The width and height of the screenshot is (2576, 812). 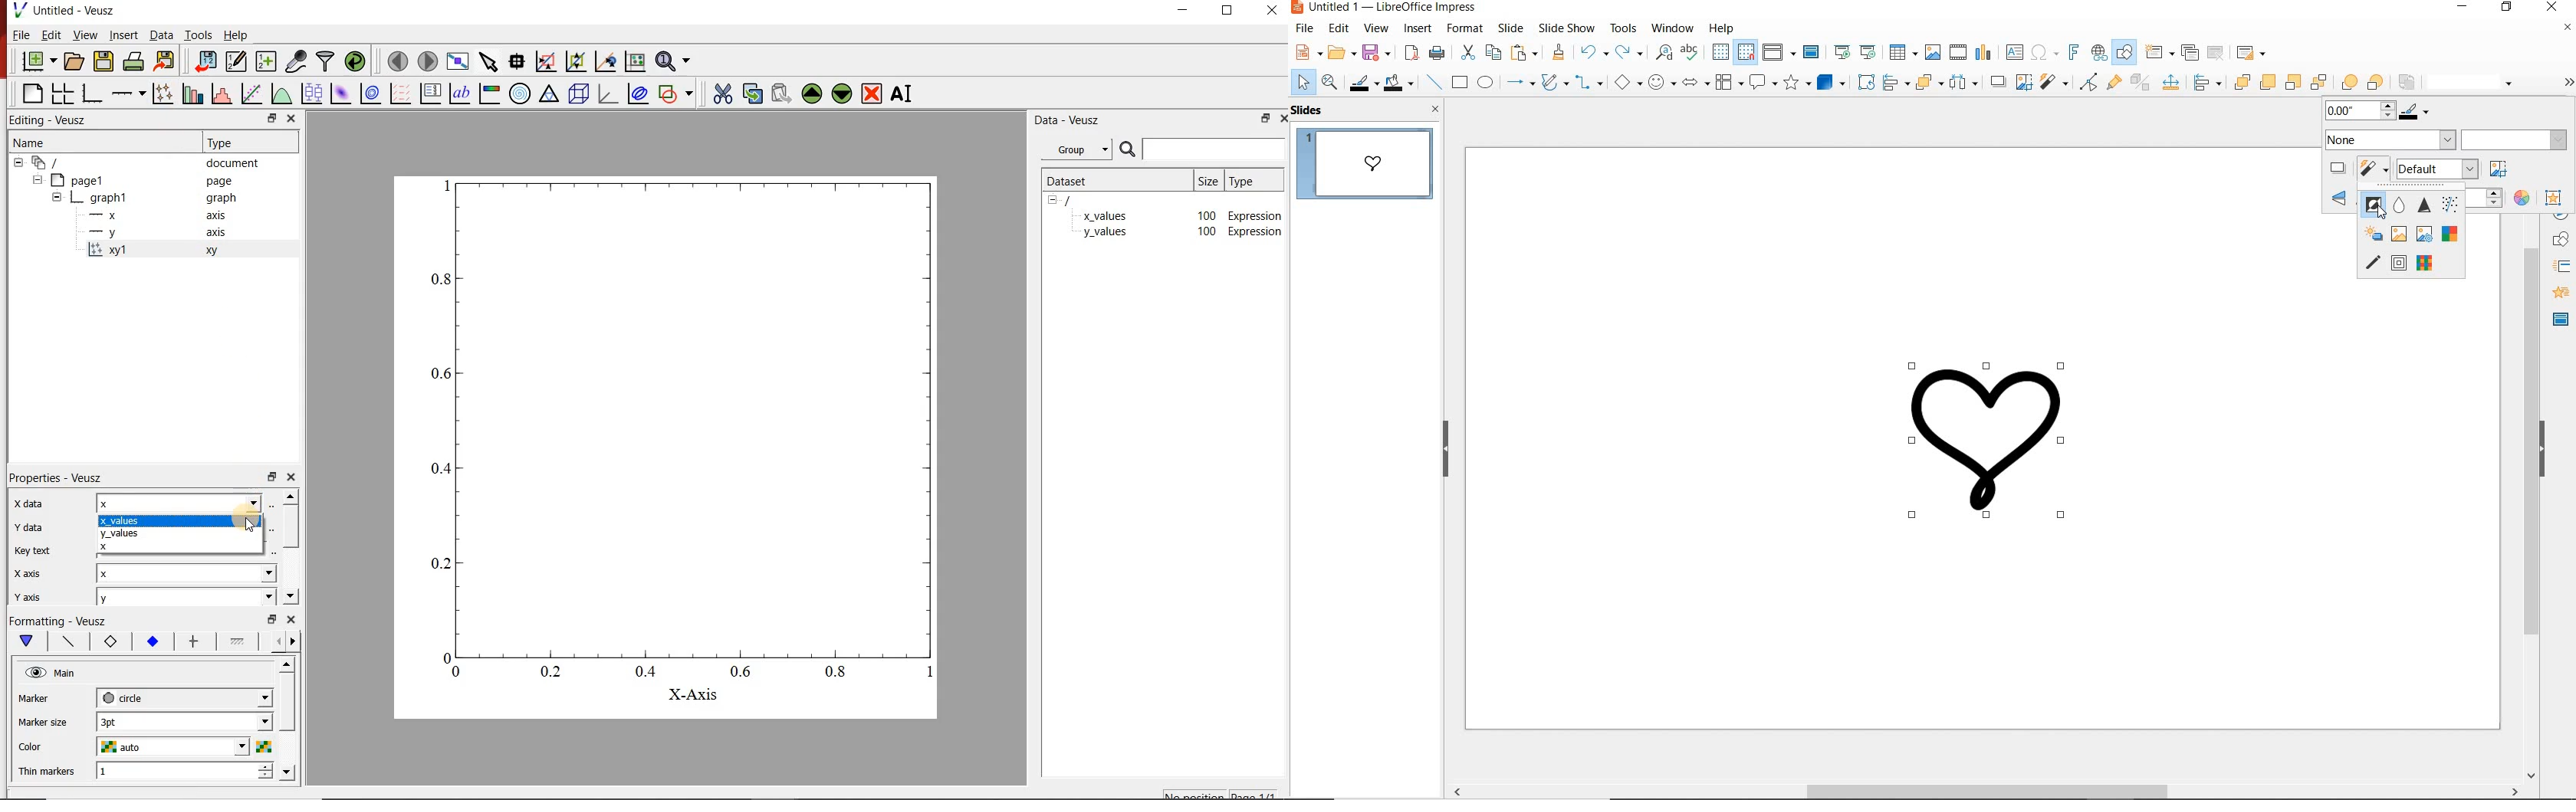 What do you see at coordinates (180, 549) in the screenshot?
I see `x` at bounding box center [180, 549].